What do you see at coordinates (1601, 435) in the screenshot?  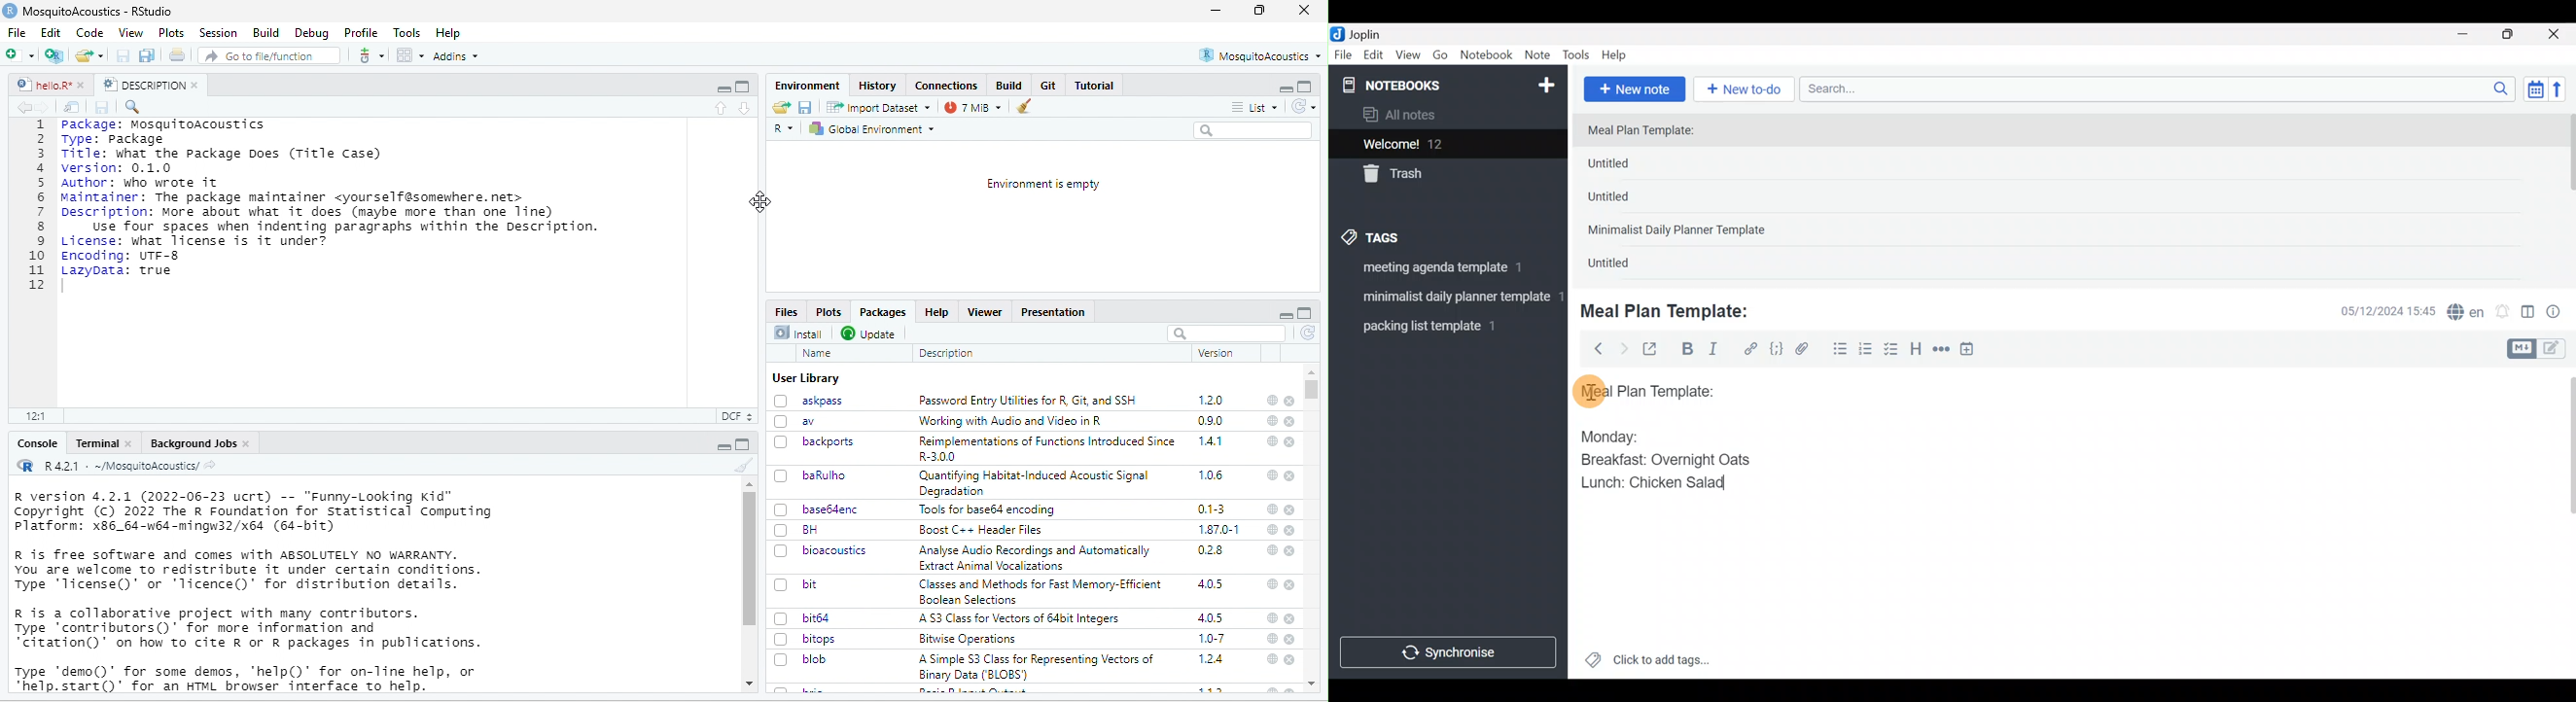 I see `Monday:` at bounding box center [1601, 435].